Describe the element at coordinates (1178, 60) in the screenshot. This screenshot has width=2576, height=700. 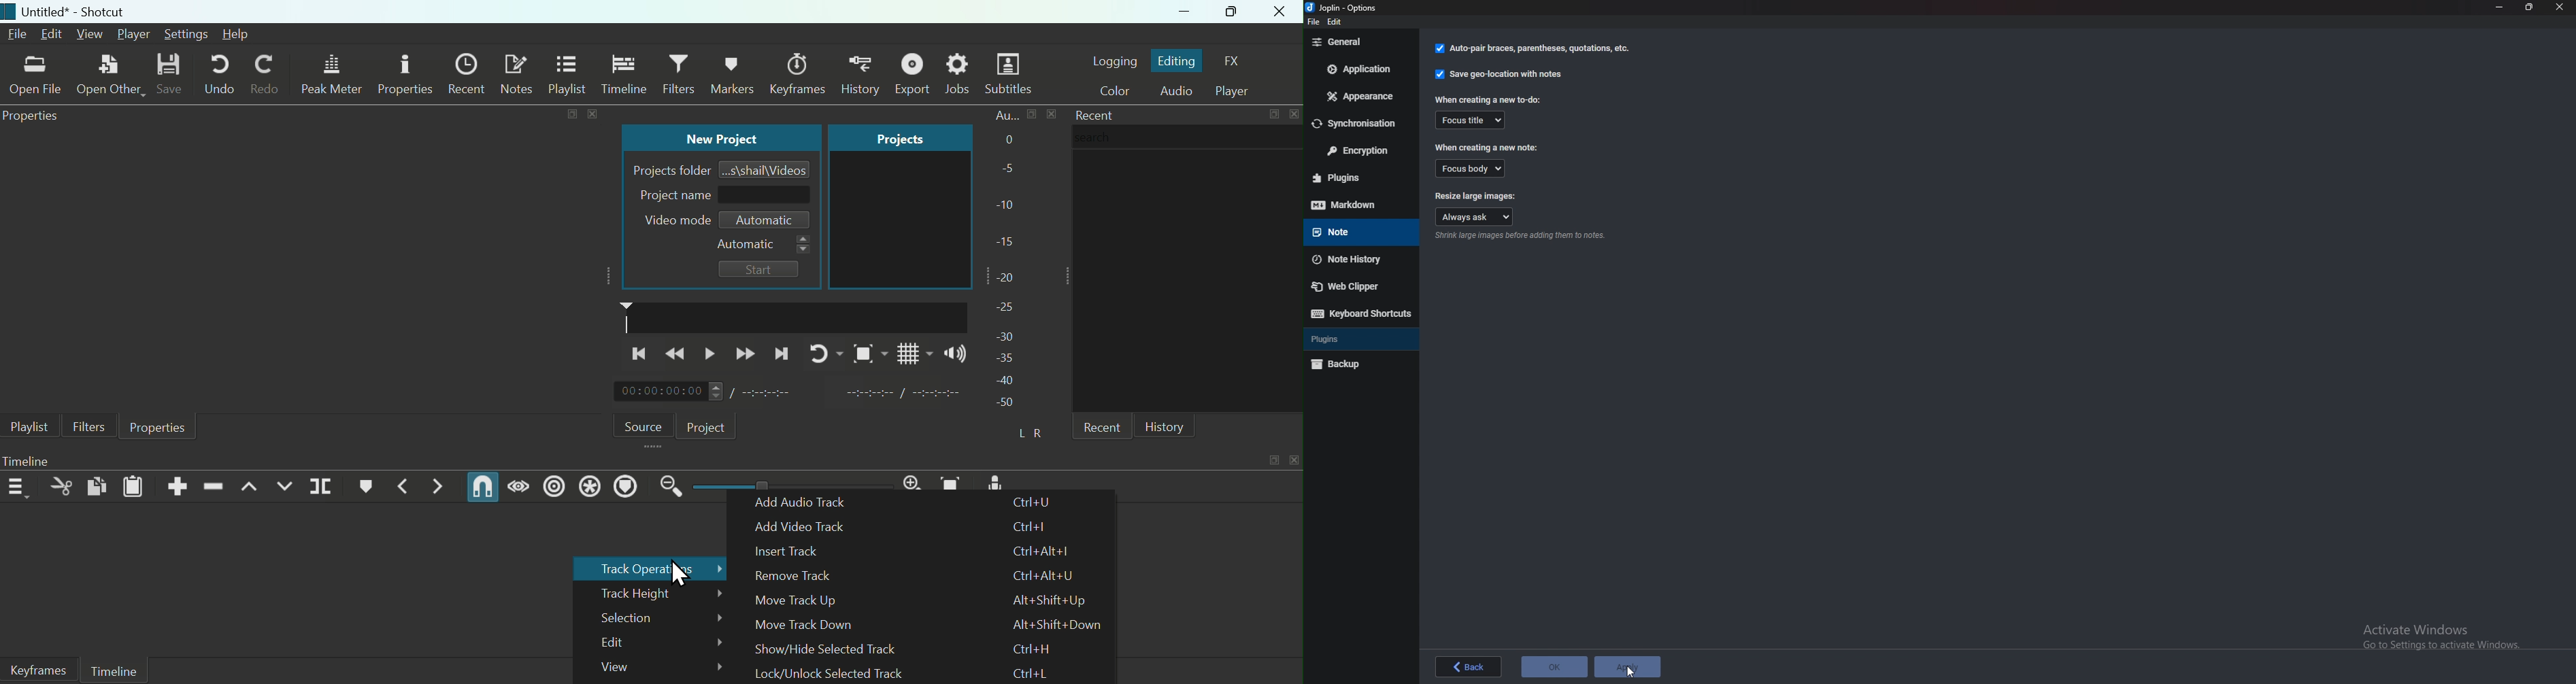
I see `Editing` at that location.